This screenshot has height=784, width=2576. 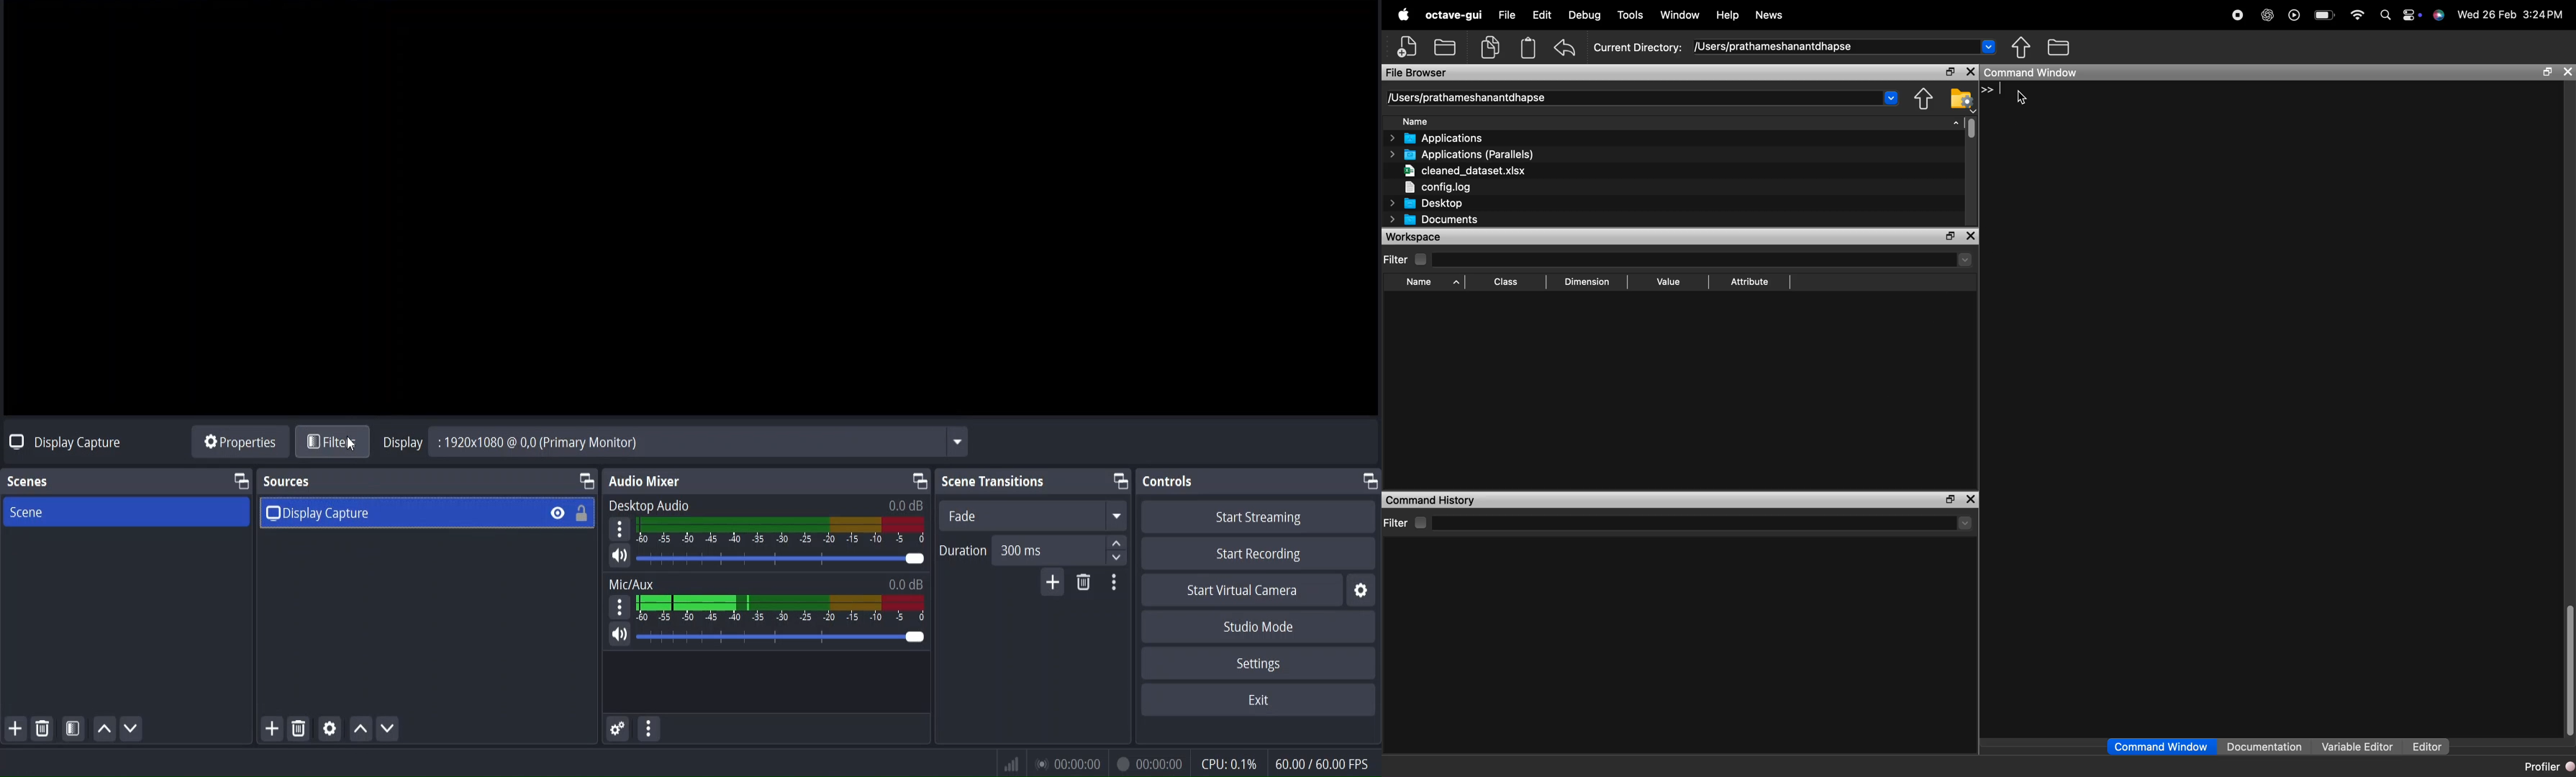 I want to click on change tab layout, so click(x=585, y=482).